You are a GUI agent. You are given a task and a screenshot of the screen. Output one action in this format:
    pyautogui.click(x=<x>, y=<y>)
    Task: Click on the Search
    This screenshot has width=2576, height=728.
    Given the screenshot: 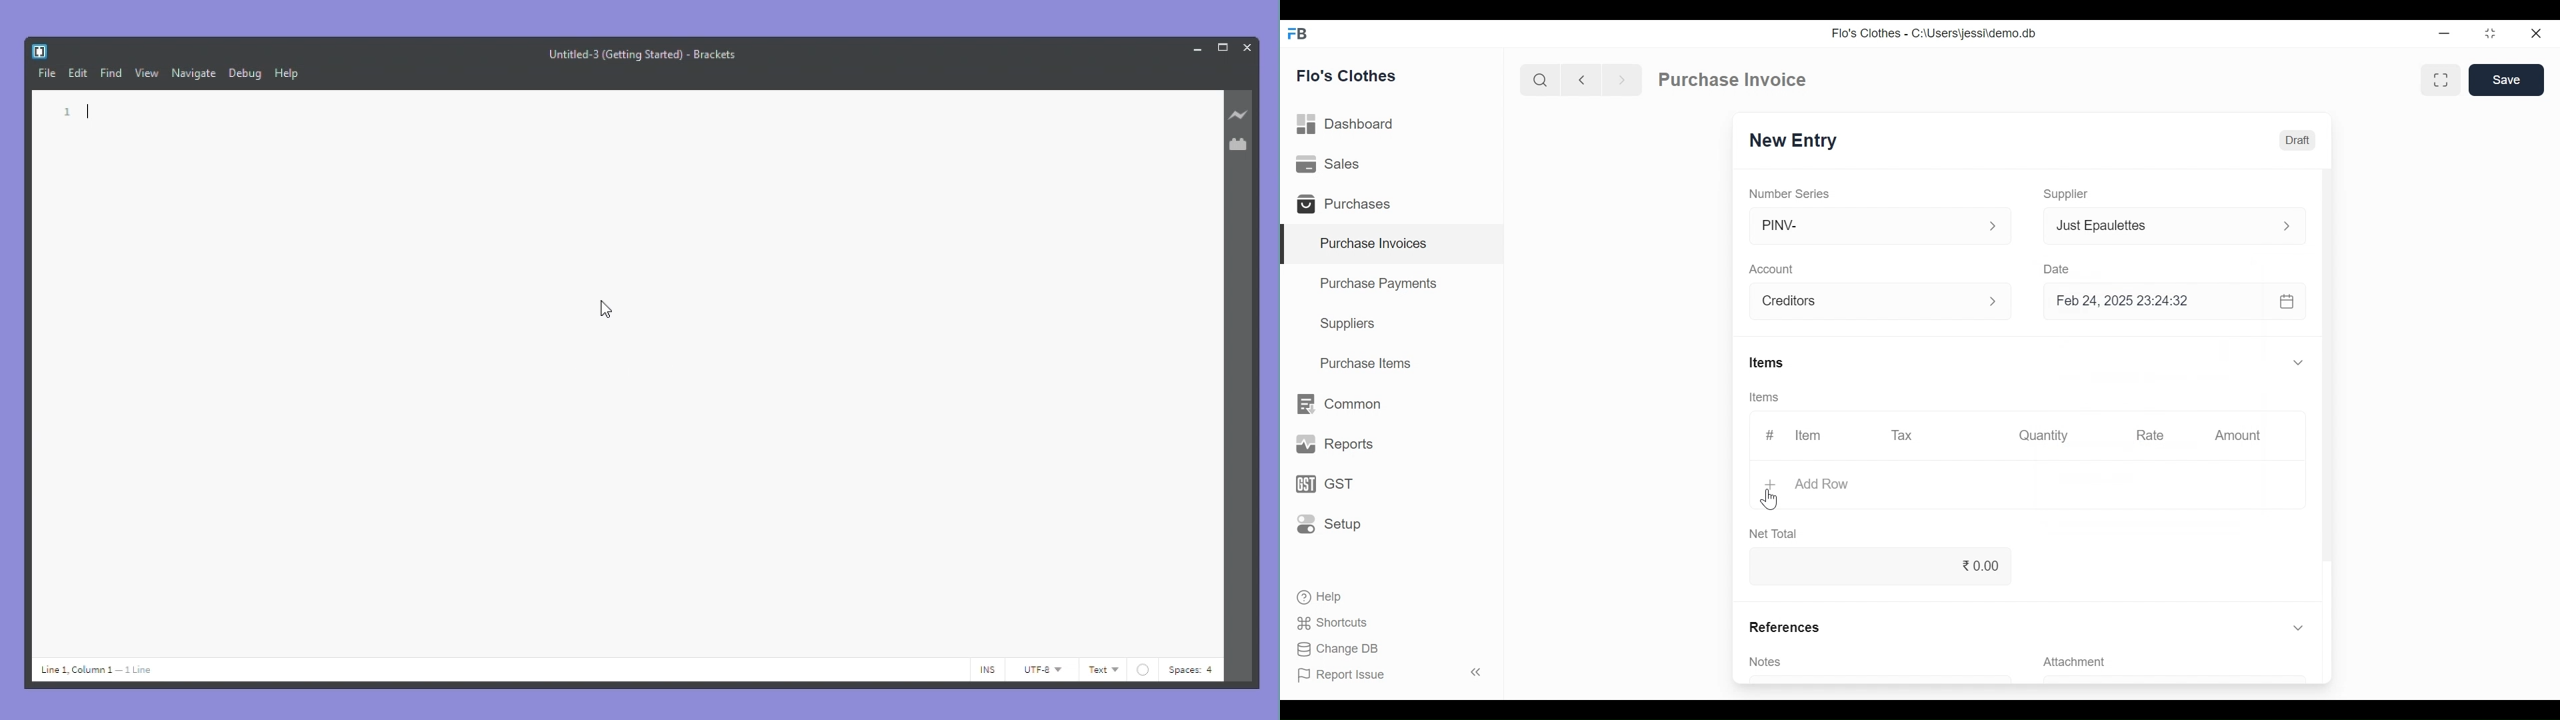 What is the action you would take?
    pyautogui.click(x=1541, y=79)
    